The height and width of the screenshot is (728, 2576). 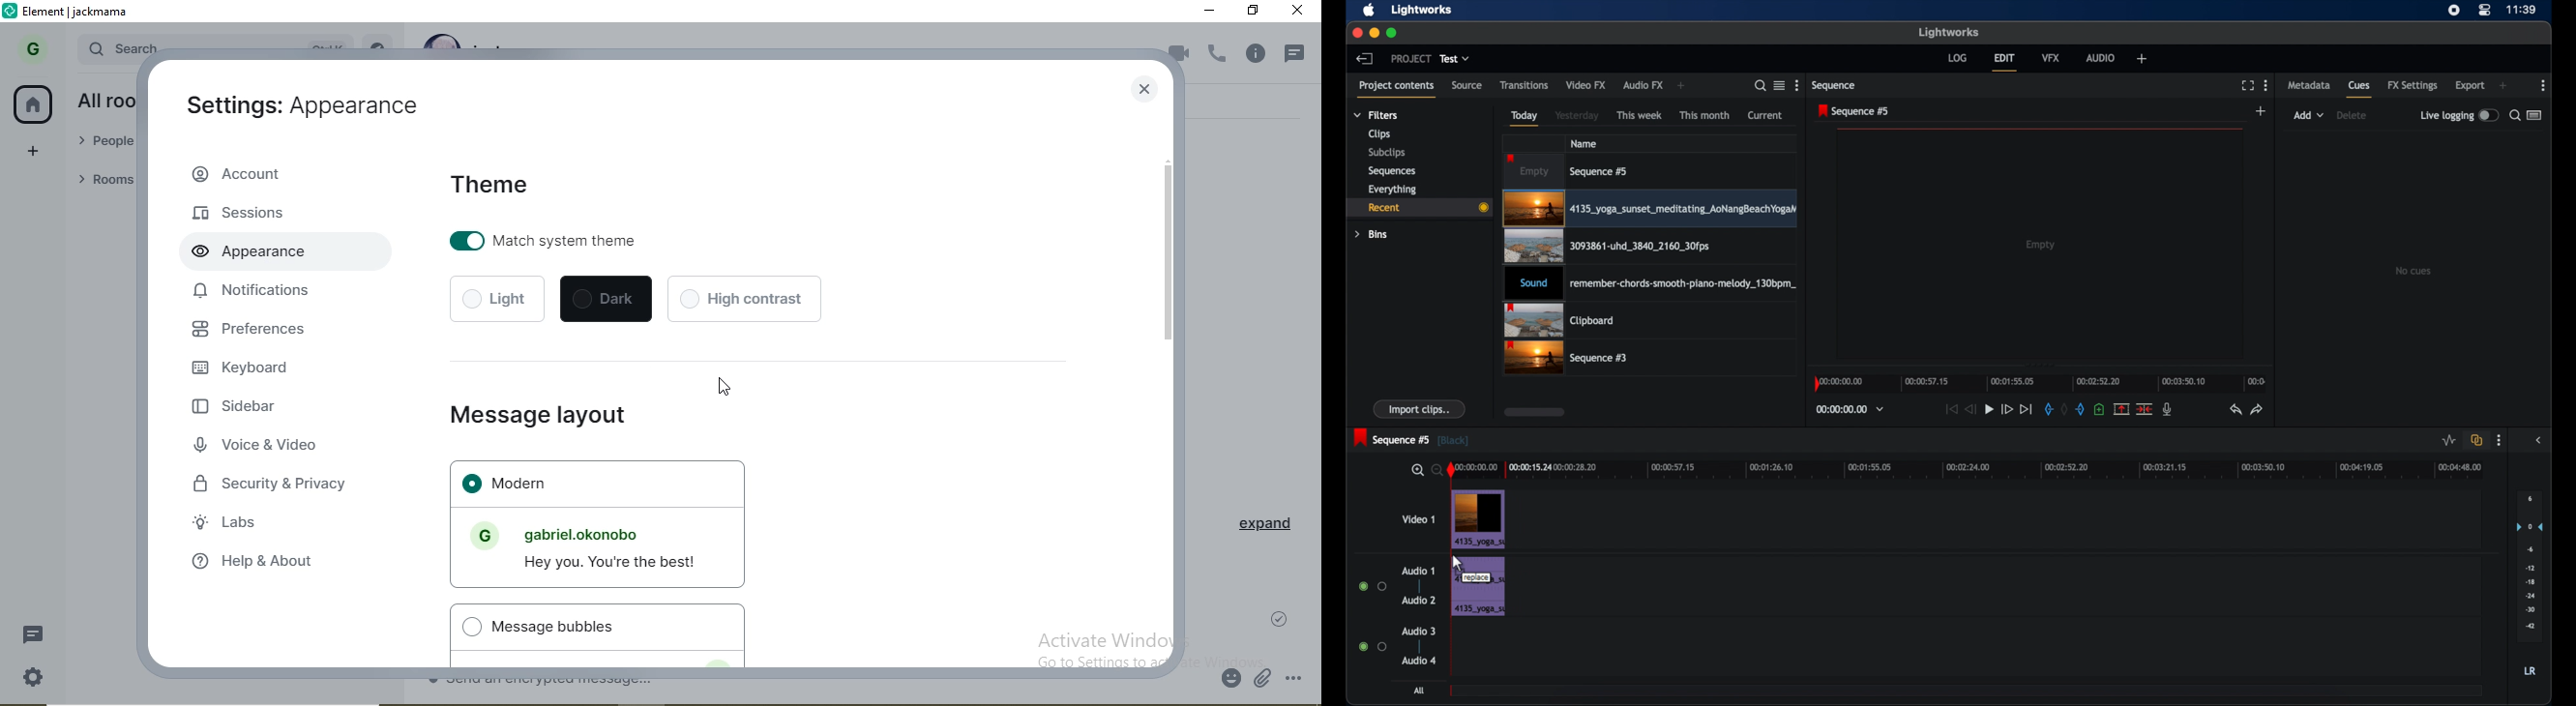 What do you see at coordinates (2504, 86) in the screenshot?
I see `add` at bounding box center [2504, 86].